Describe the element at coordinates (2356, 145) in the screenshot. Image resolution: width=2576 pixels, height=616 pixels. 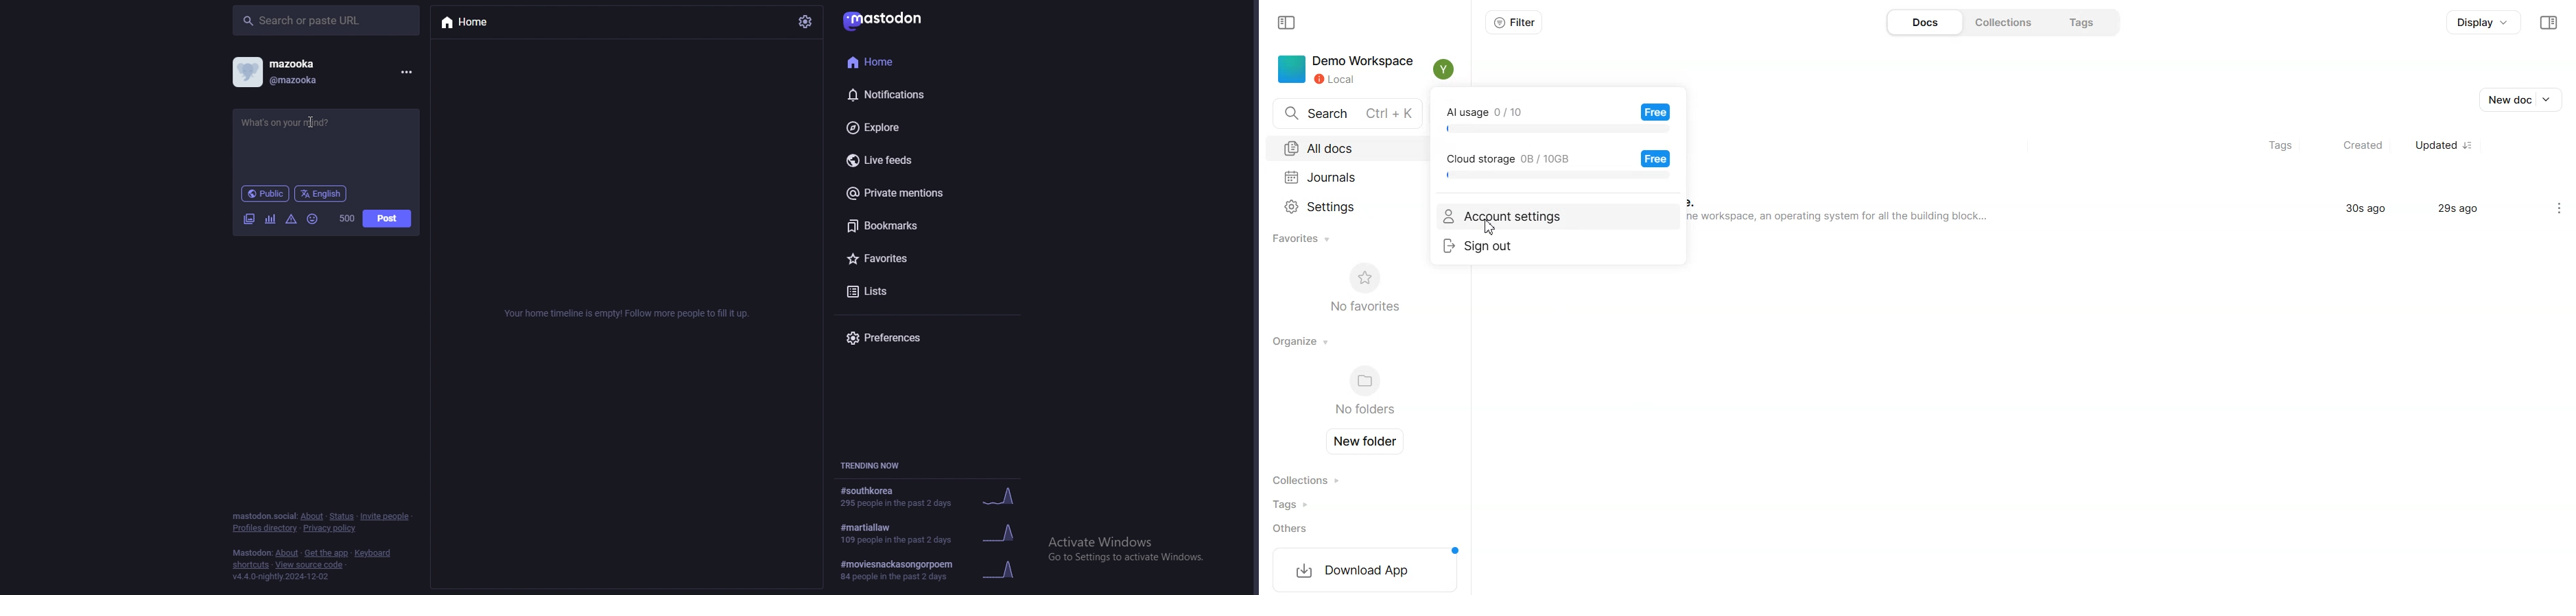
I see `Created` at that location.